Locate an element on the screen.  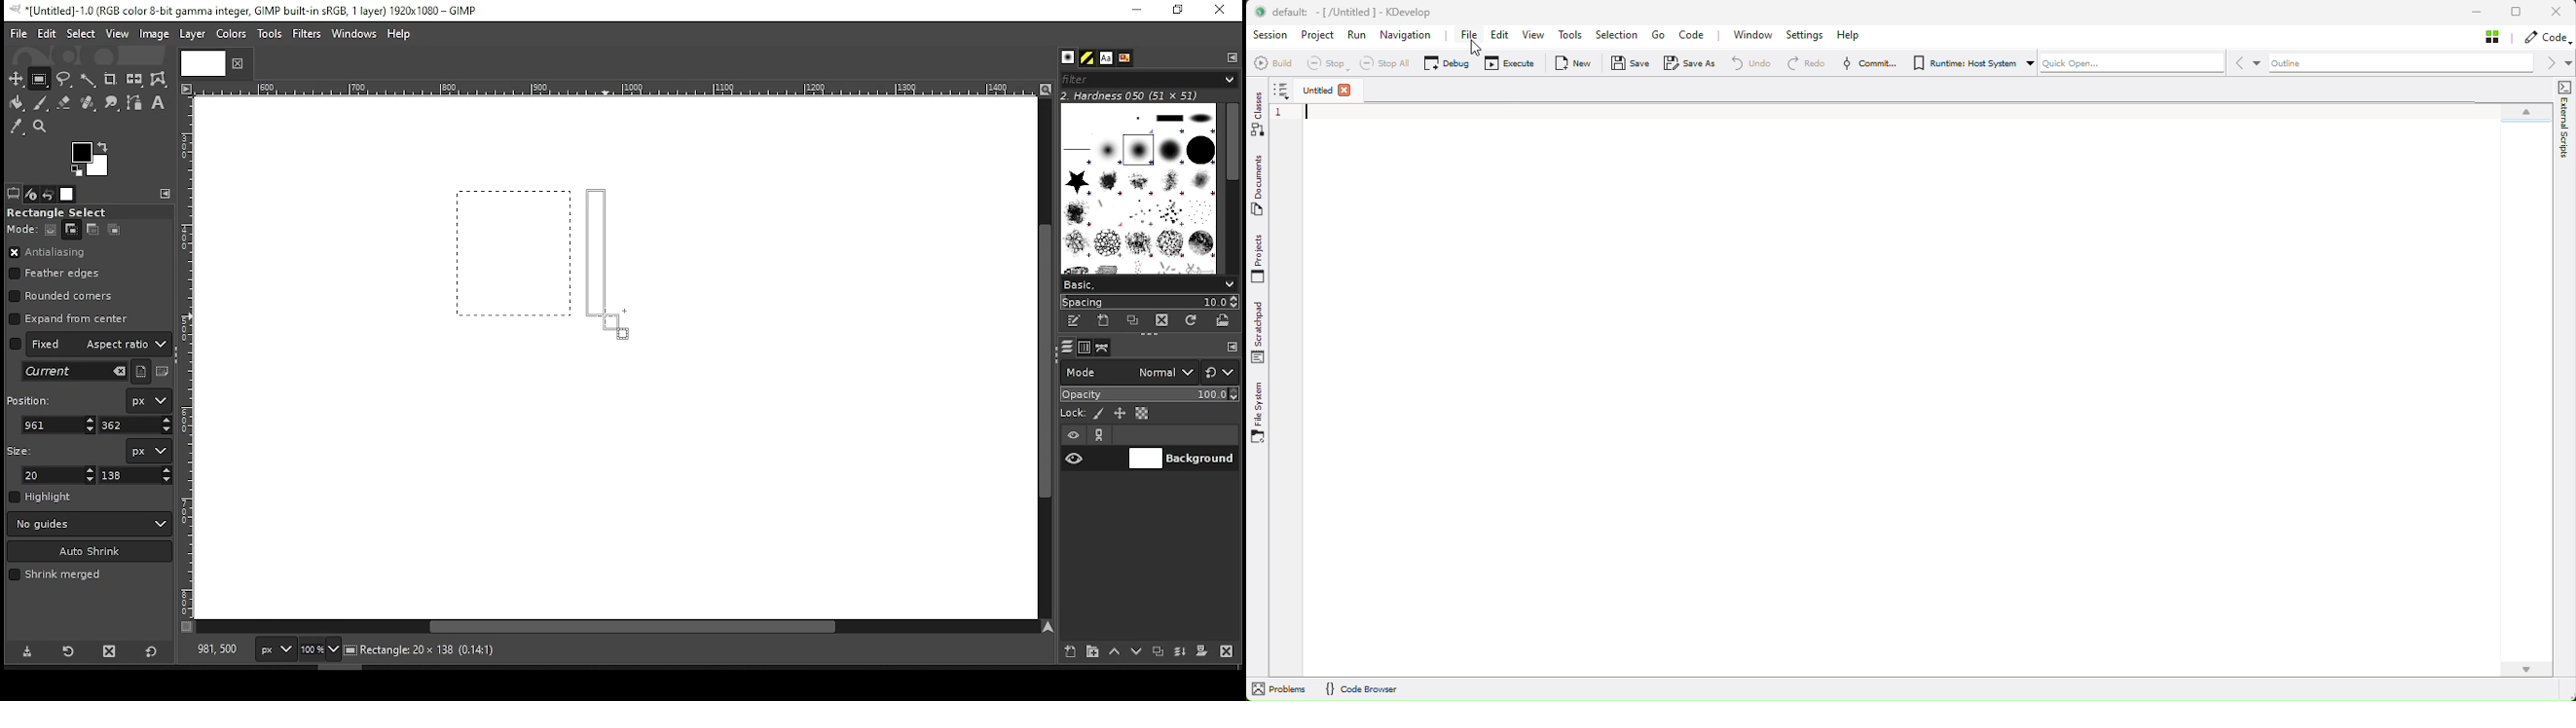
selection tool is located at coordinates (17, 79).